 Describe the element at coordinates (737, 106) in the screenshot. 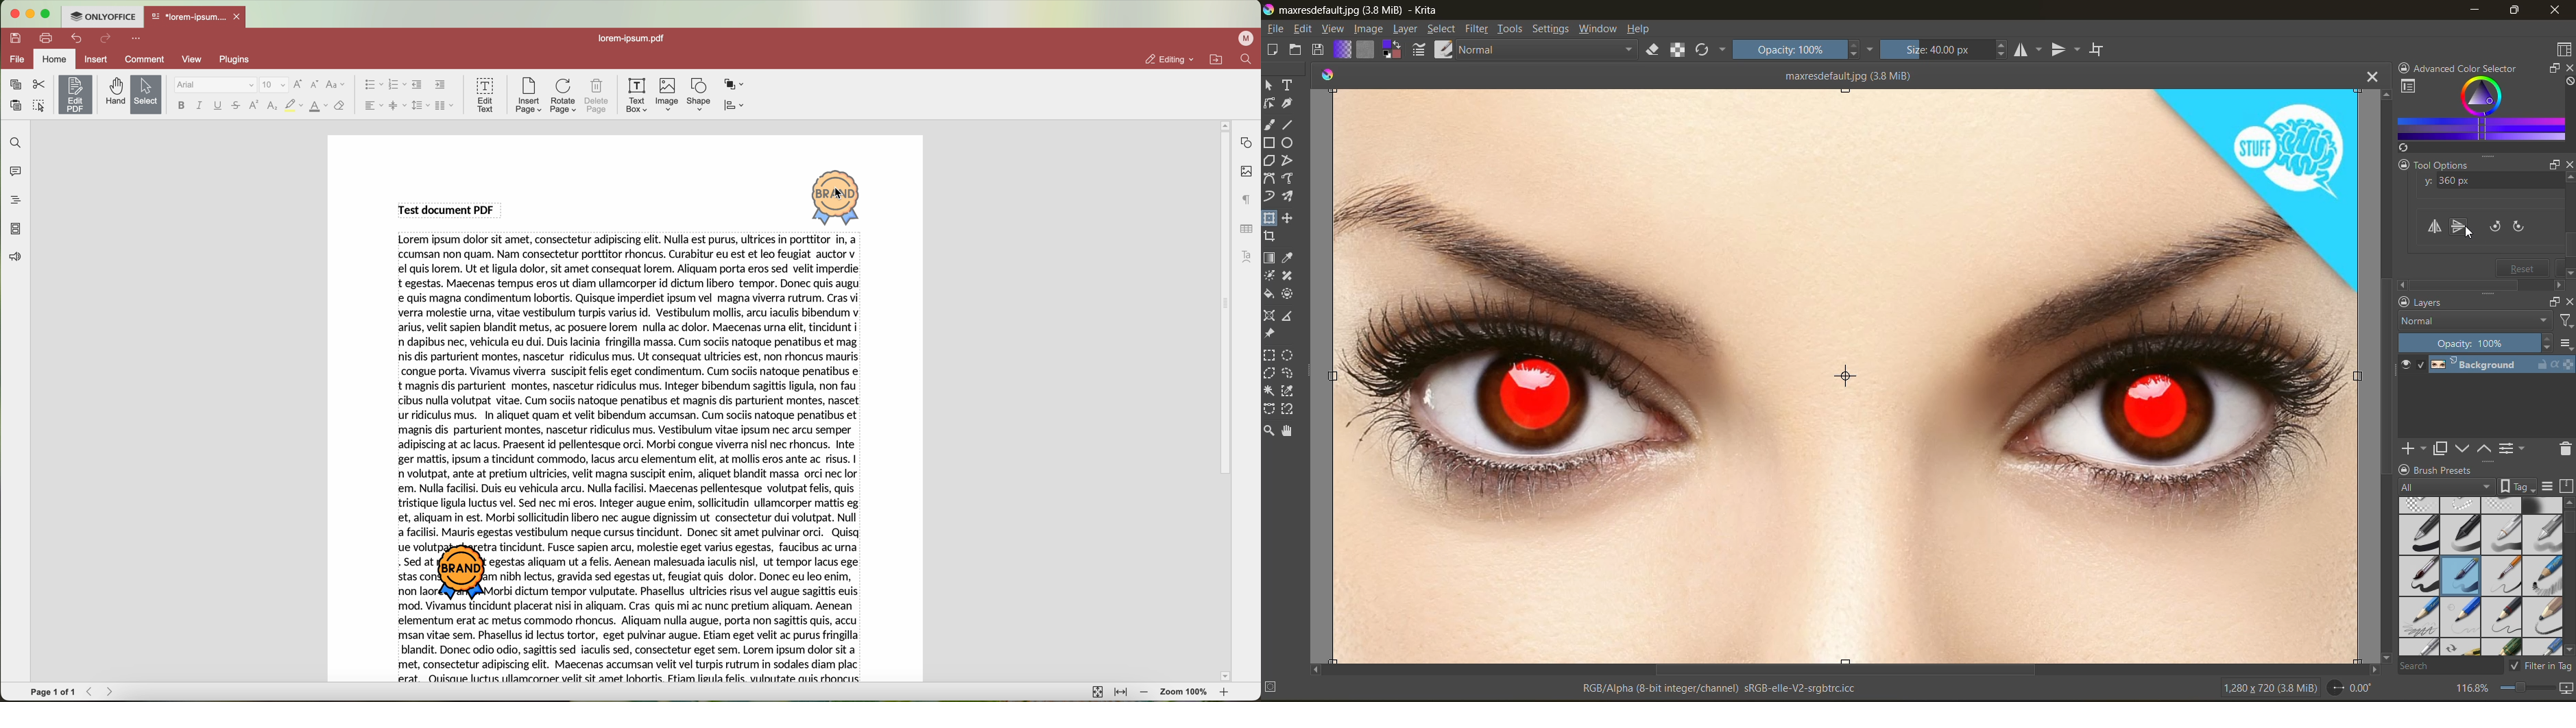

I see `align shape` at that location.